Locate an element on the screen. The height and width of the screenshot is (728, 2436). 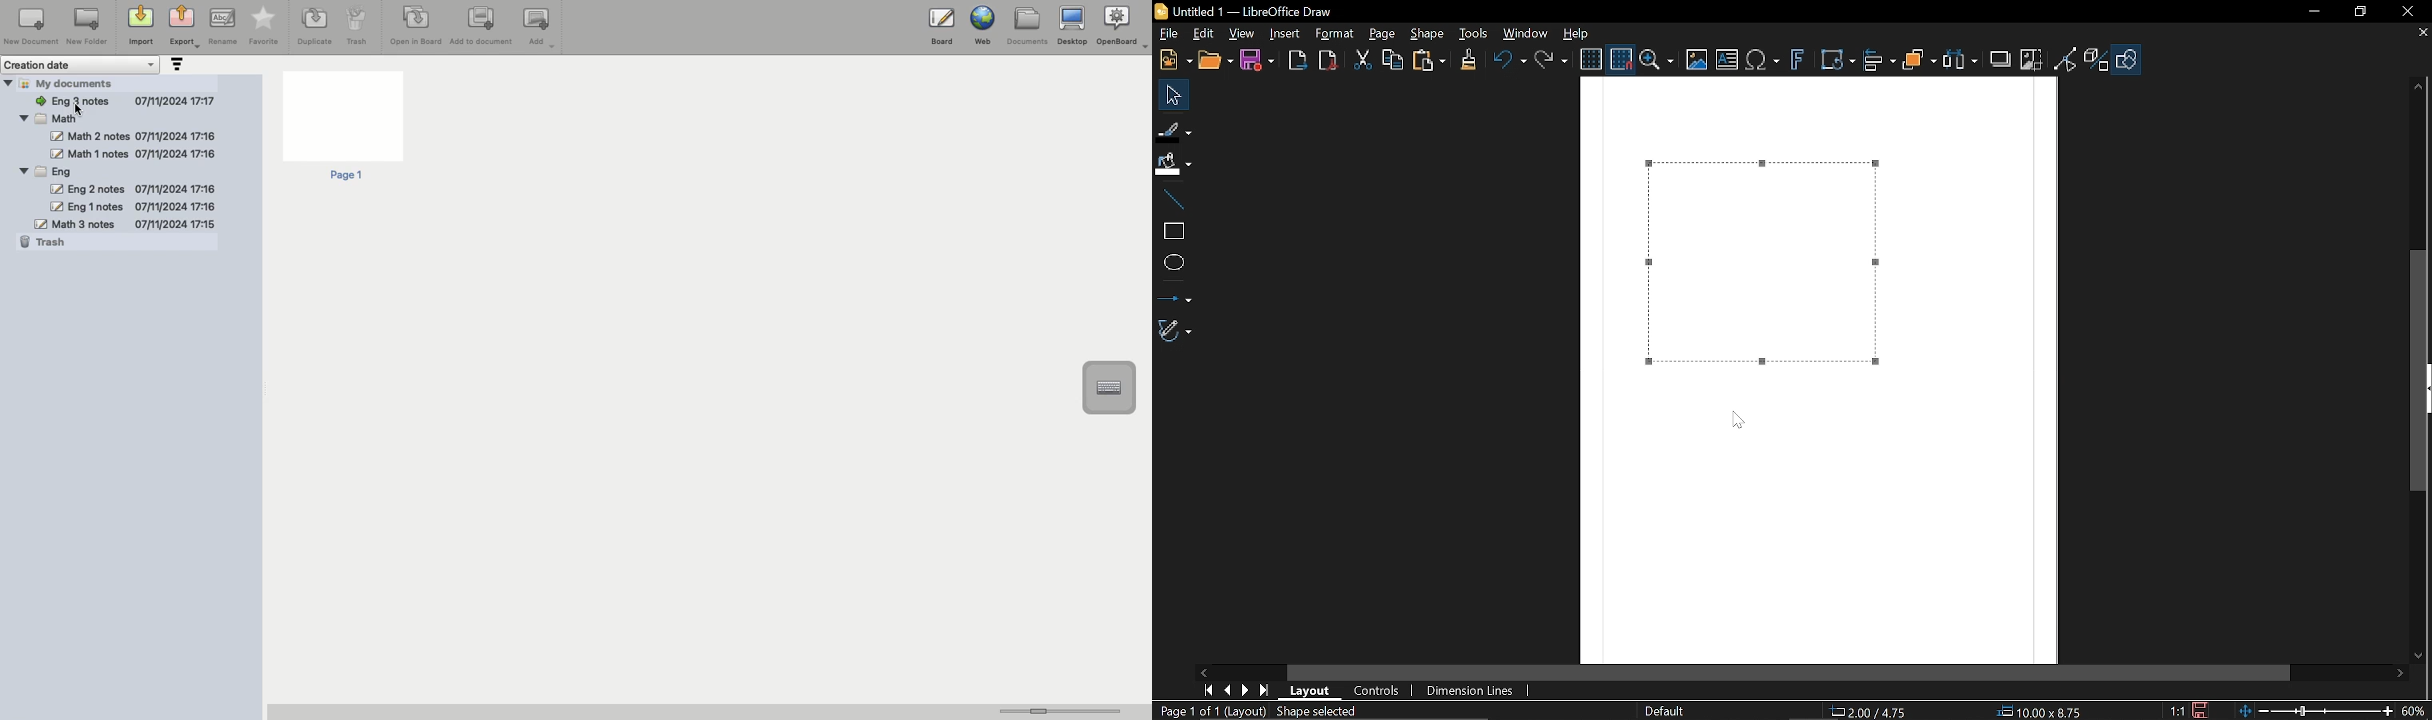
Edit is located at coordinates (1205, 34).